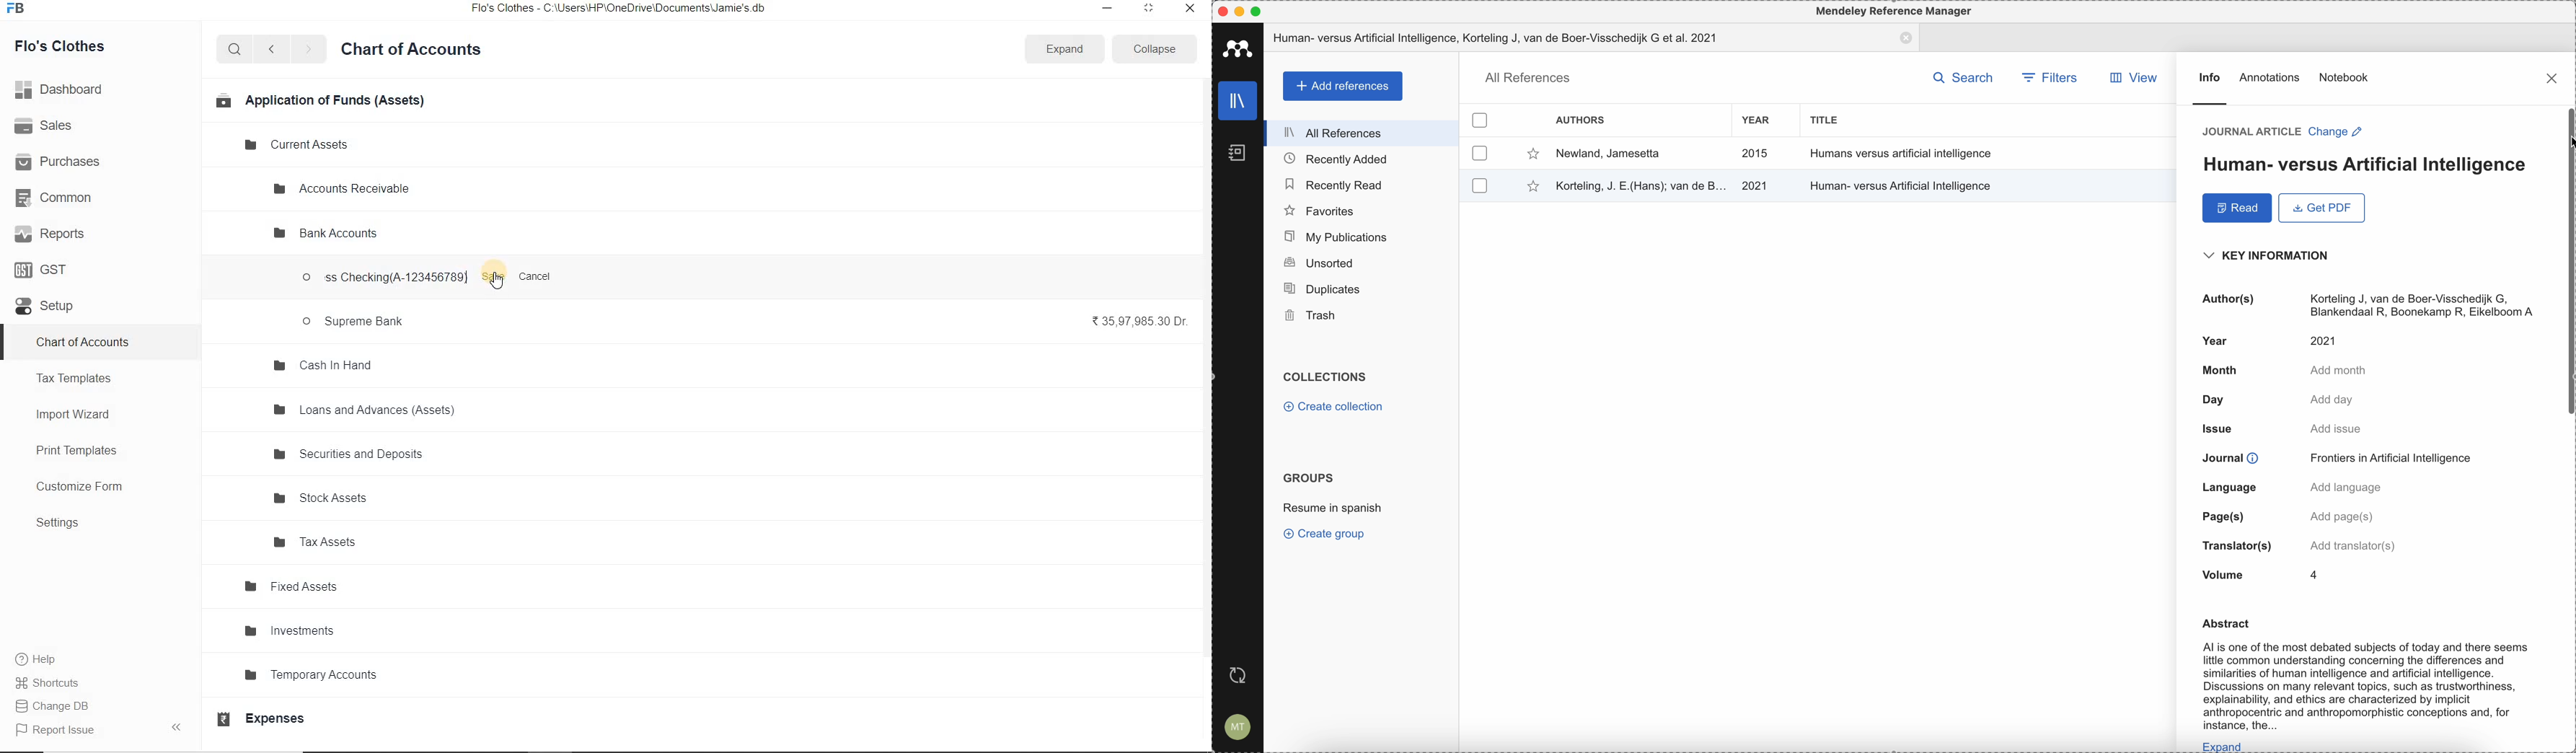 This screenshot has width=2576, height=756. What do you see at coordinates (304, 144) in the screenshot?
I see `Current Assets` at bounding box center [304, 144].